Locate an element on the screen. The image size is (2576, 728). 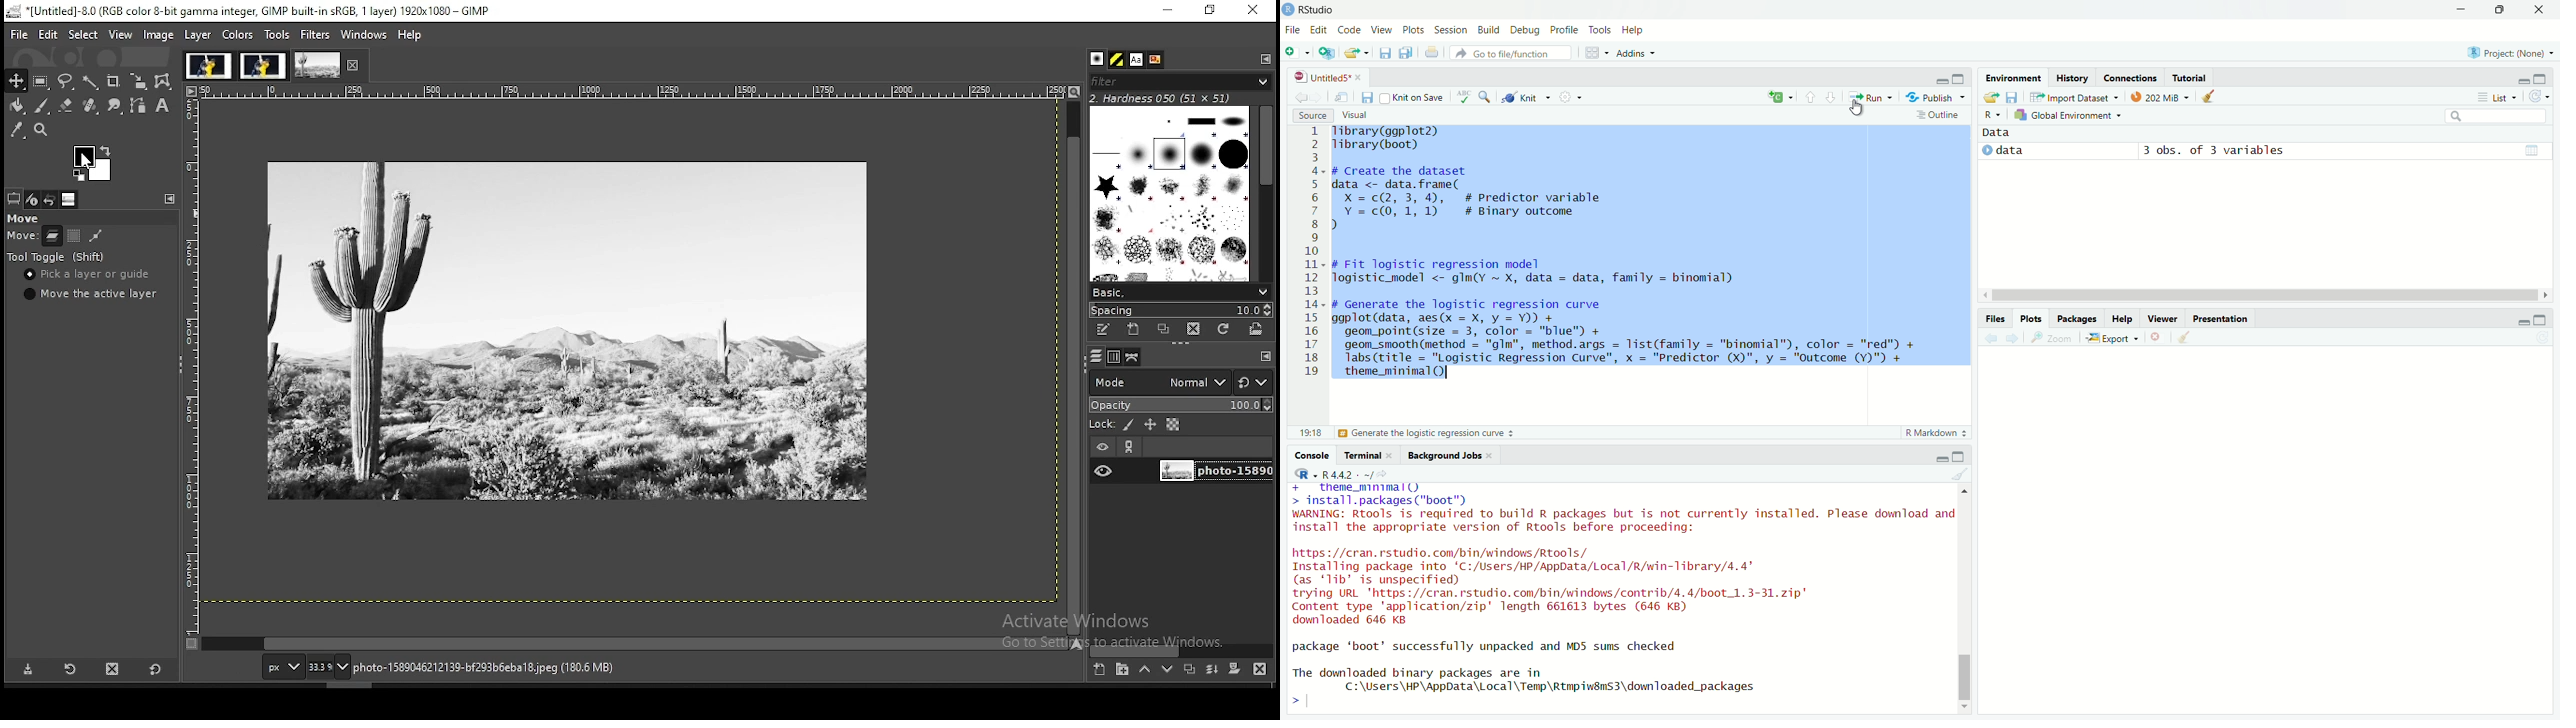
Load workspace is located at coordinates (1990, 97).